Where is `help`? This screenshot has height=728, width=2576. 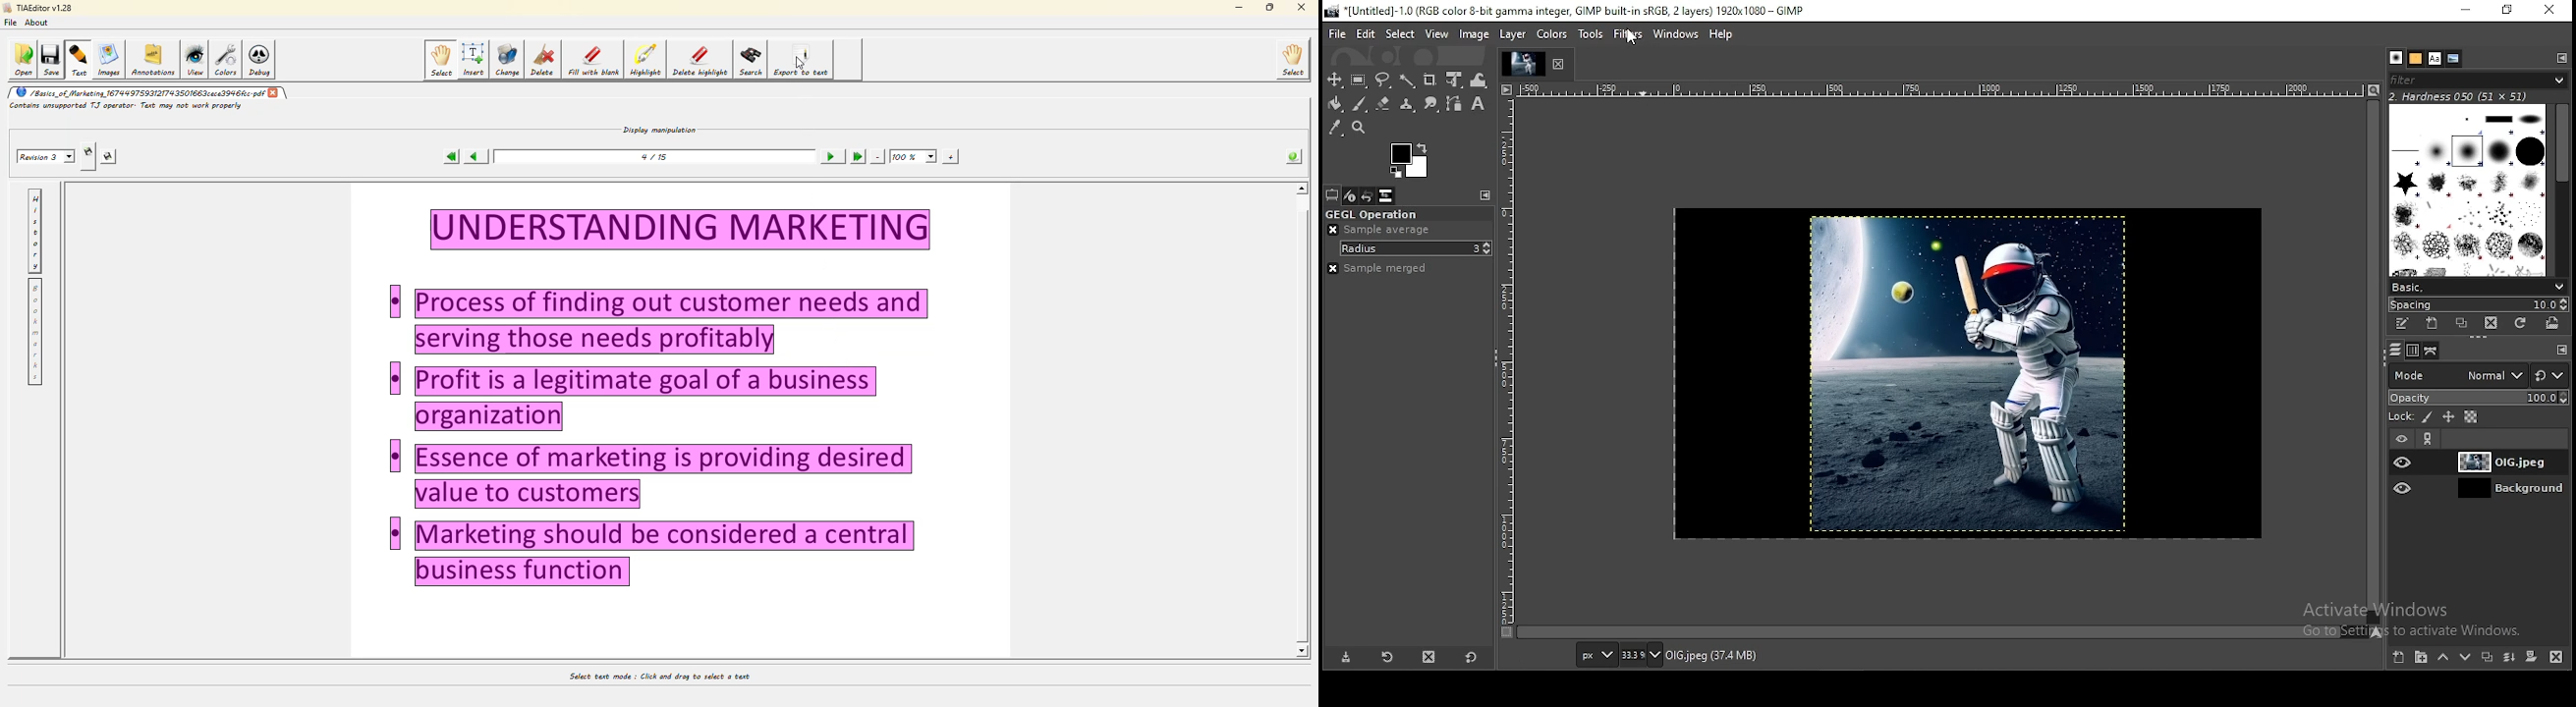 help is located at coordinates (1721, 33).